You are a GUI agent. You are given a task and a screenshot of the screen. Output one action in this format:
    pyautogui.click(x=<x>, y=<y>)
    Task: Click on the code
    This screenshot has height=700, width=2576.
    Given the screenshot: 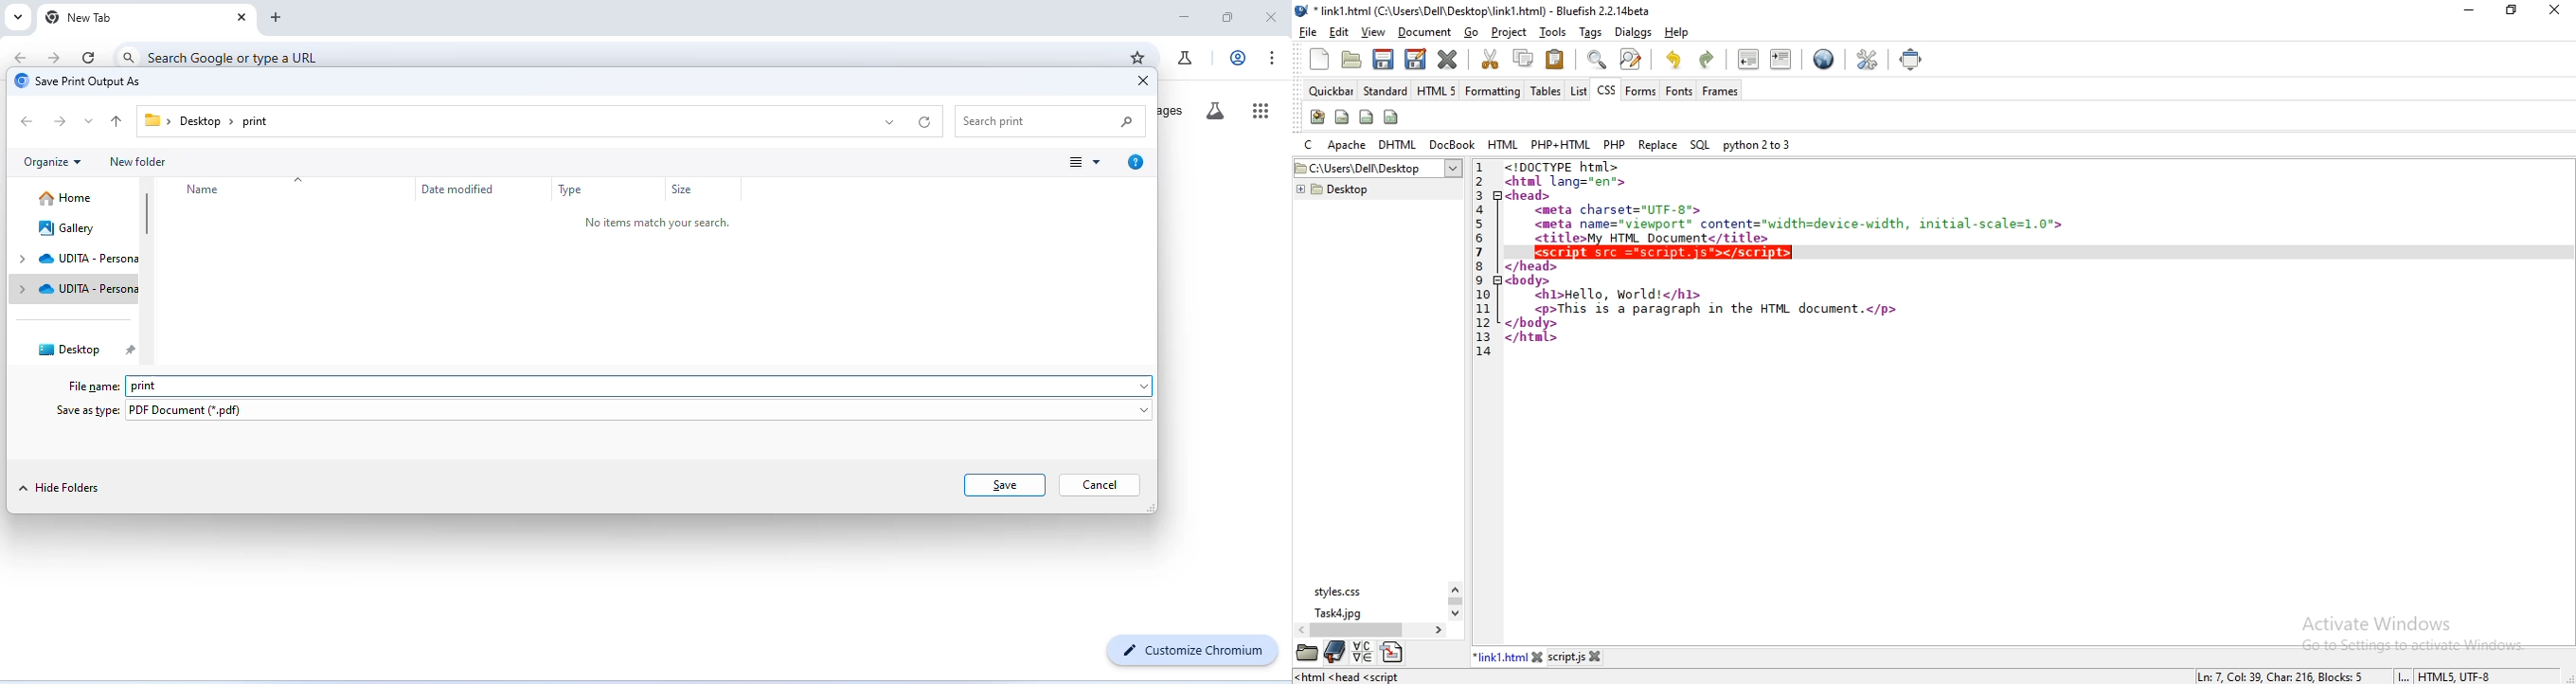 What is the action you would take?
    pyautogui.click(x=1788, y=202)
    